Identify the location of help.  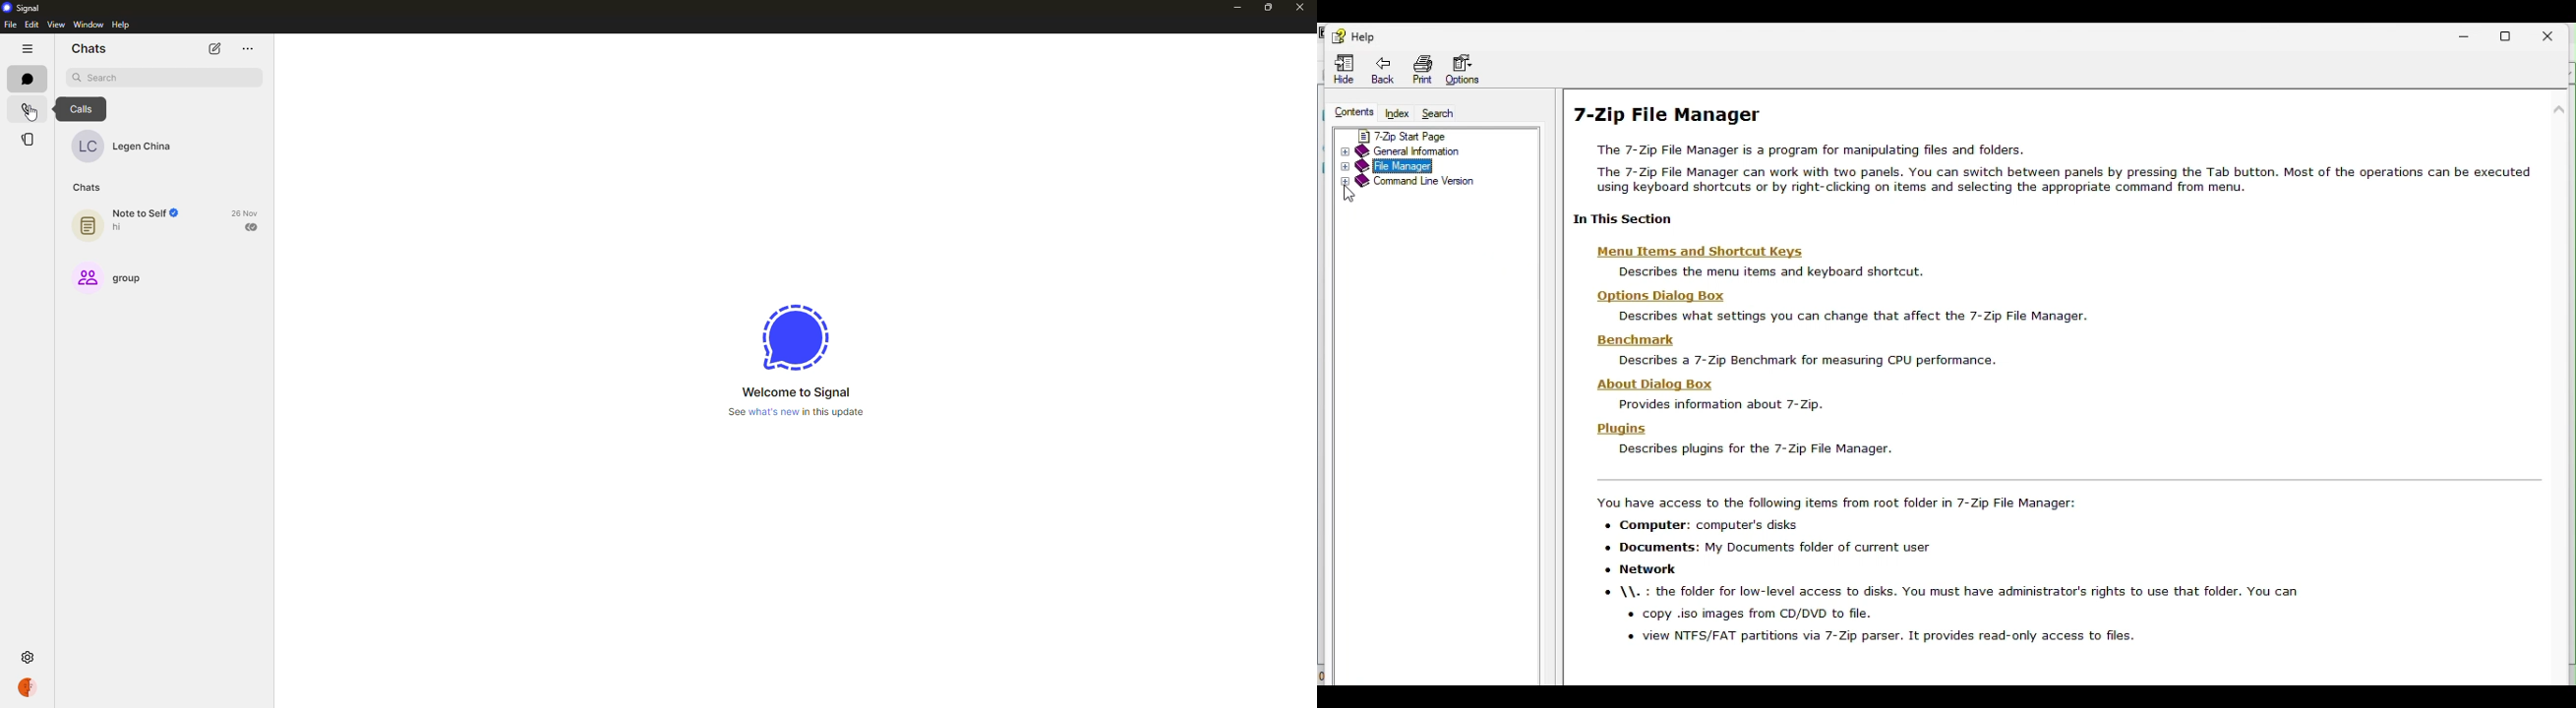
(124, 25).